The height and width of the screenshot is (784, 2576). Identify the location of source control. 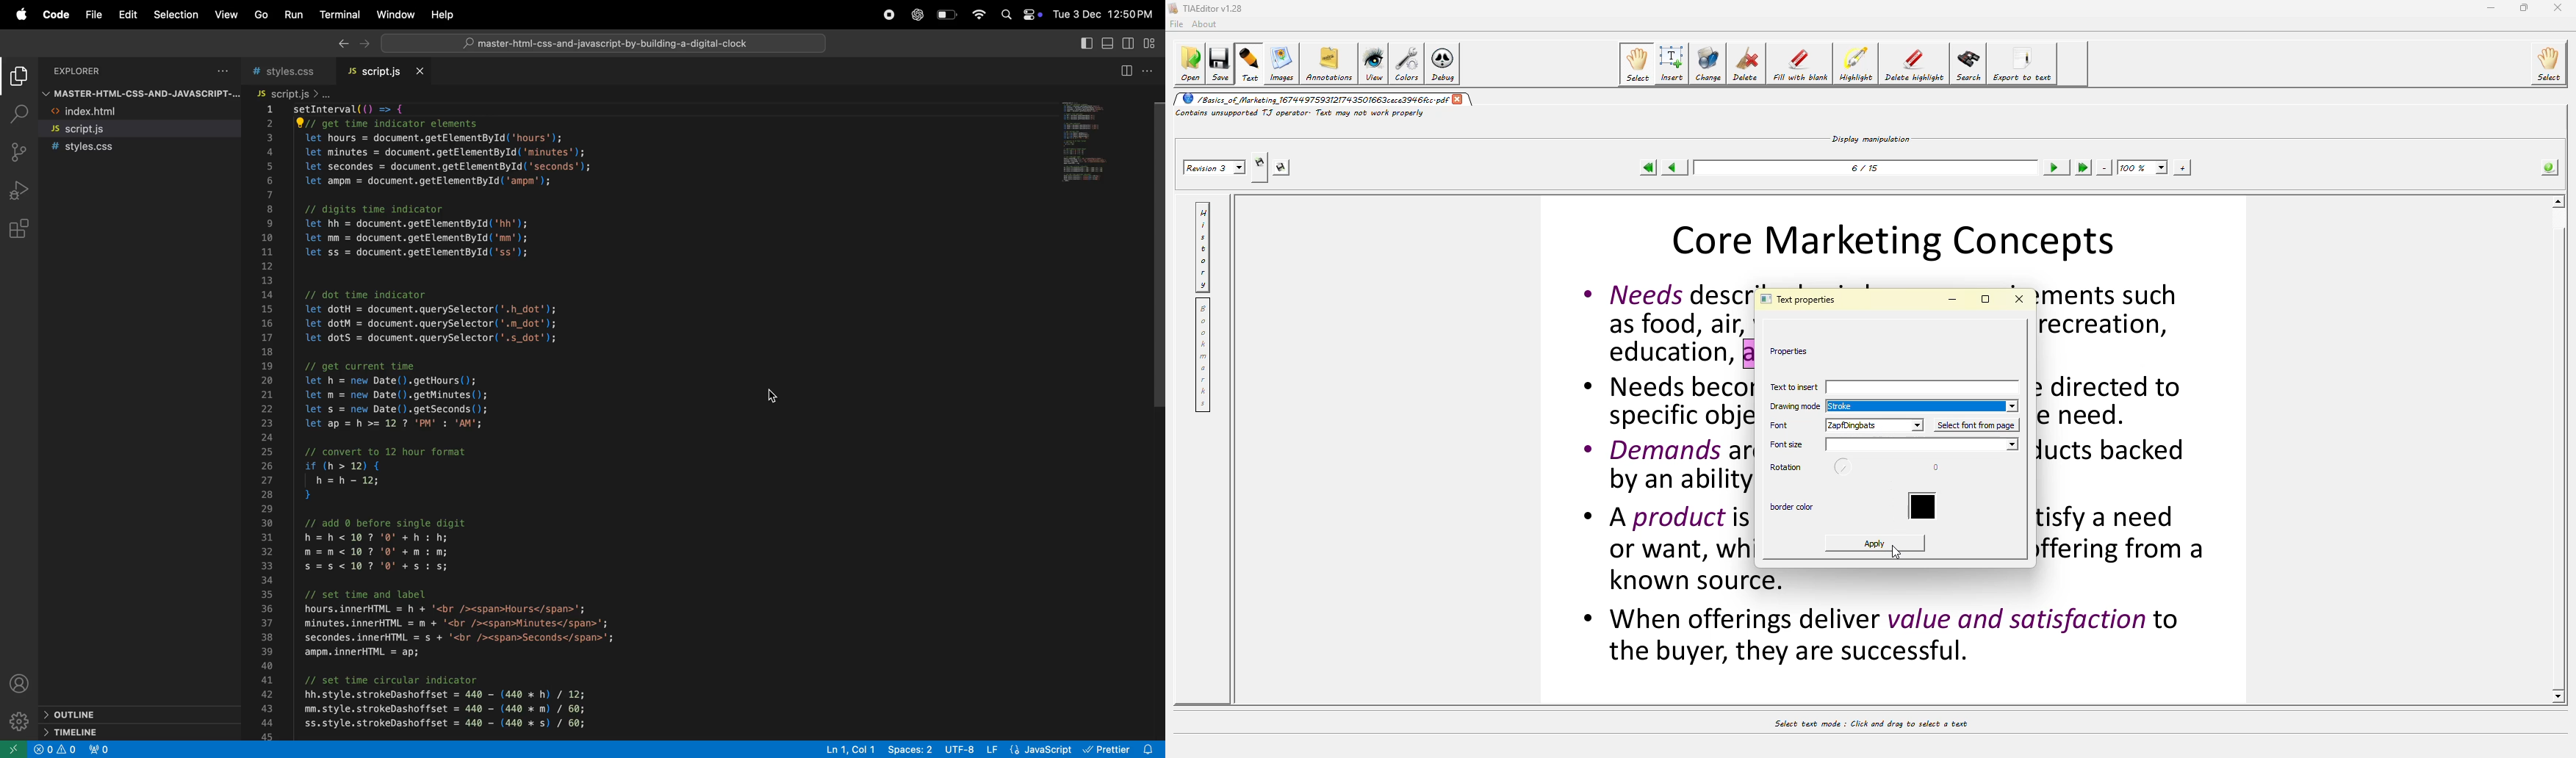
(20, 154).